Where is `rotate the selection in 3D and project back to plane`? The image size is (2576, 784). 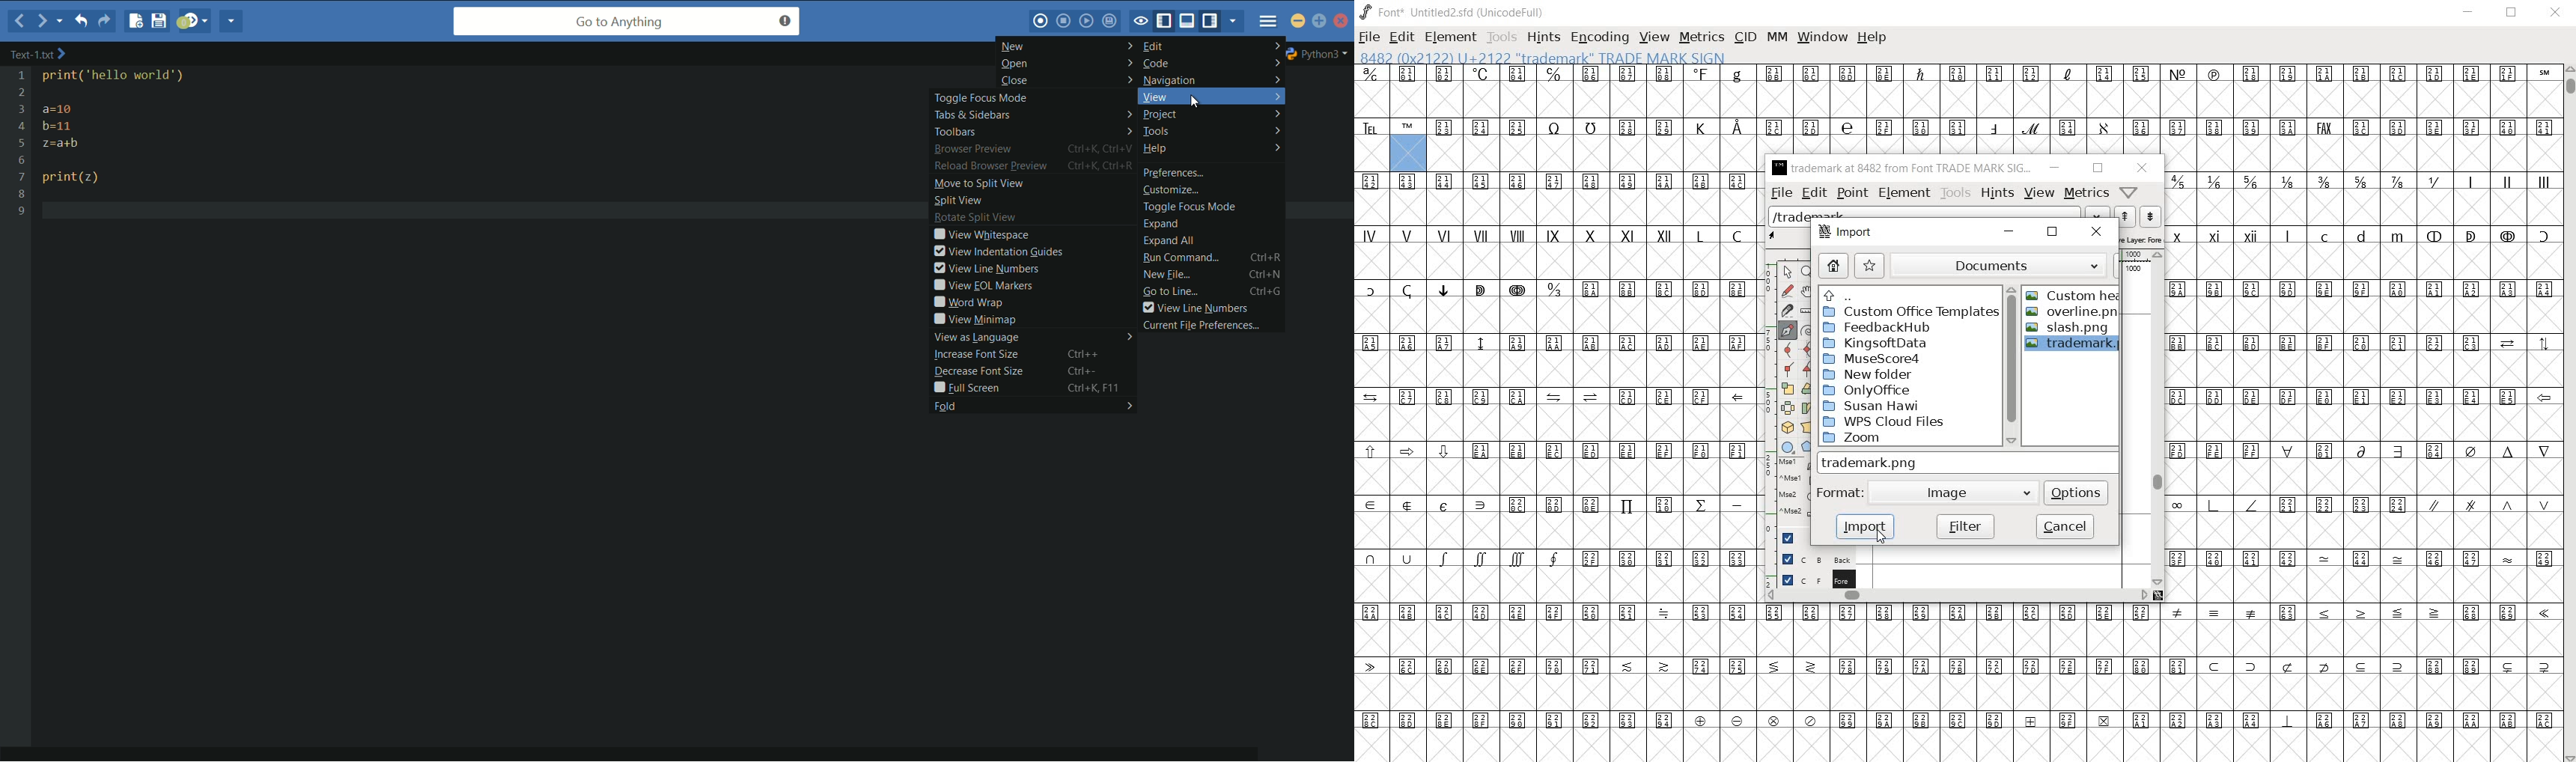
rotate the selection in 3D and project back to plane is located at coordinates (1787, 428).